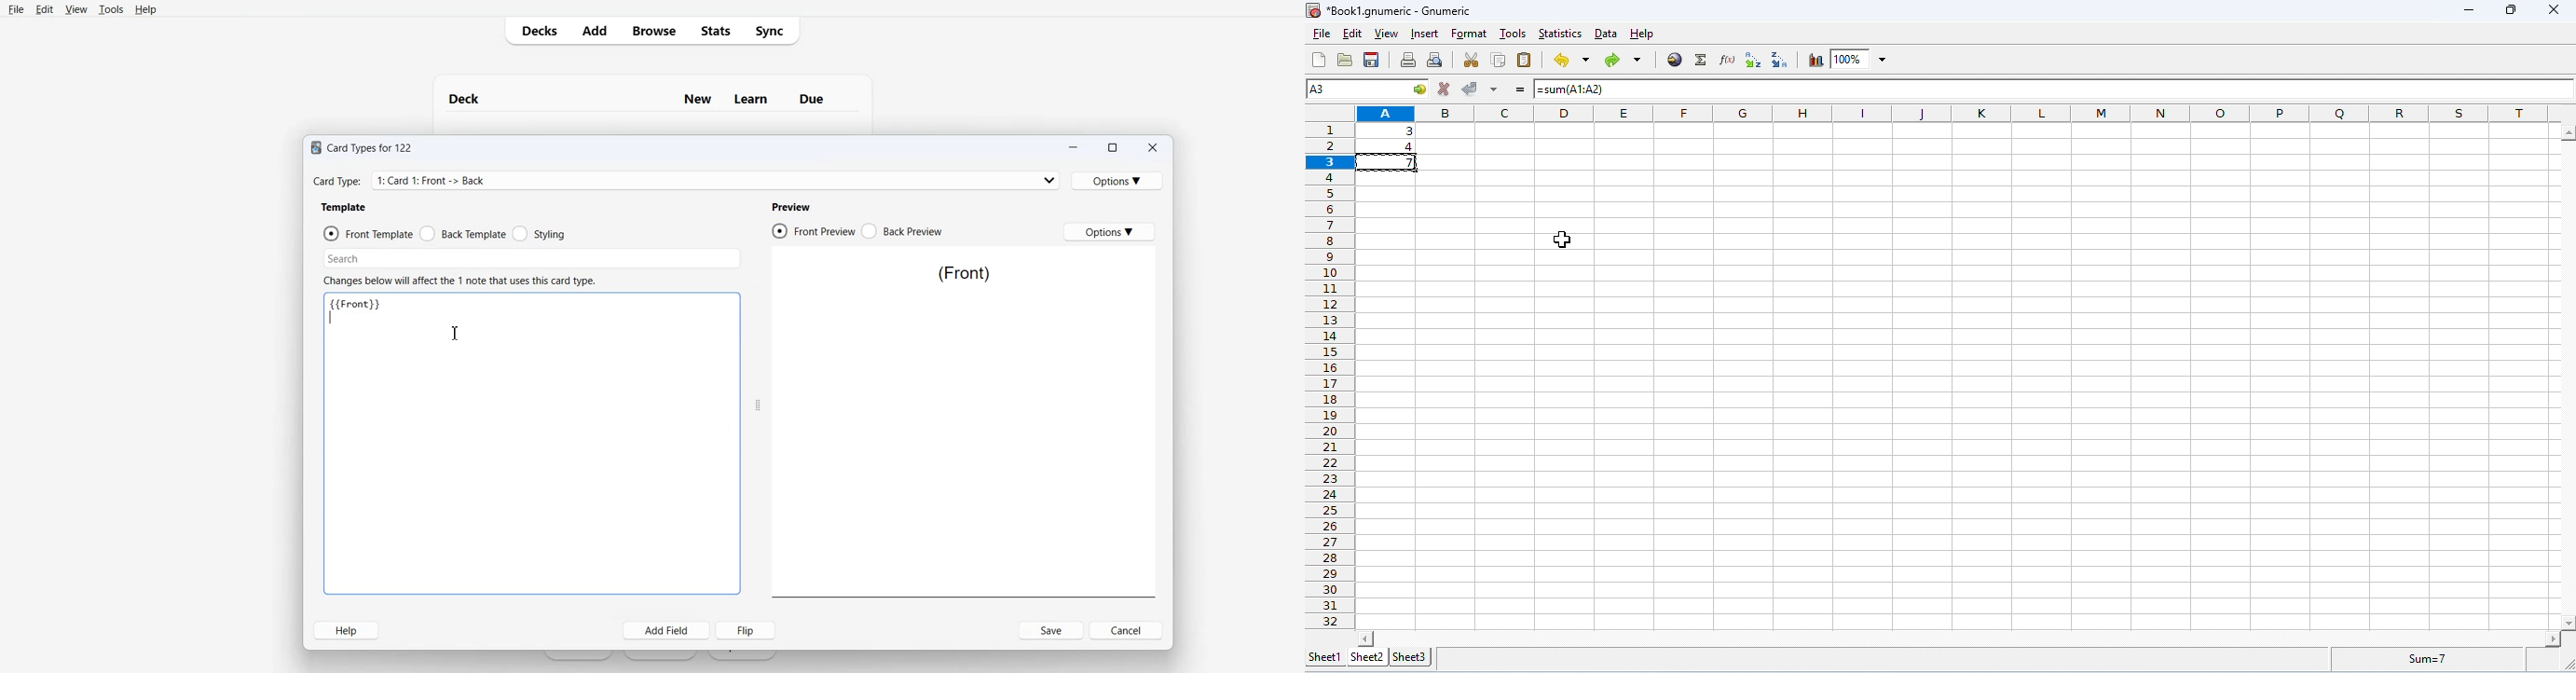 The width and height of the screenshot is (2576, 700). I want to click on file, so click(1322, 34).